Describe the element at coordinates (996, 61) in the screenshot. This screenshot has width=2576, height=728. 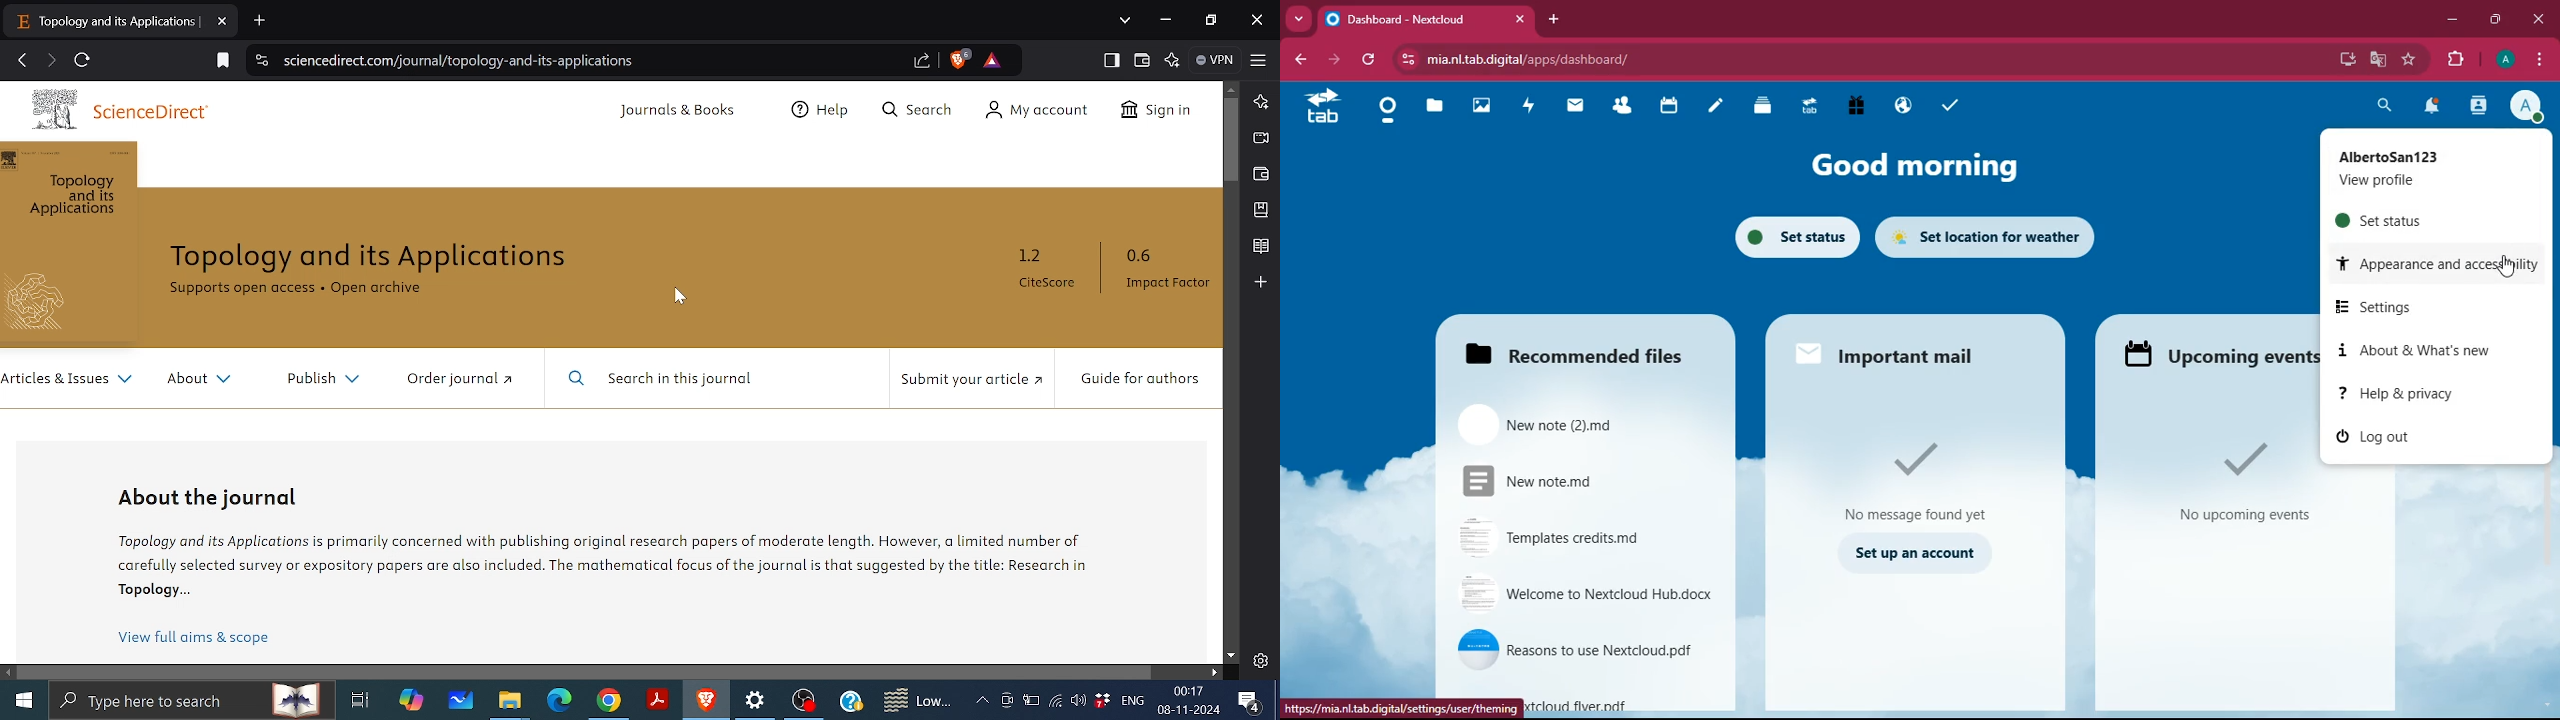
I see `brave rewards` at that location.